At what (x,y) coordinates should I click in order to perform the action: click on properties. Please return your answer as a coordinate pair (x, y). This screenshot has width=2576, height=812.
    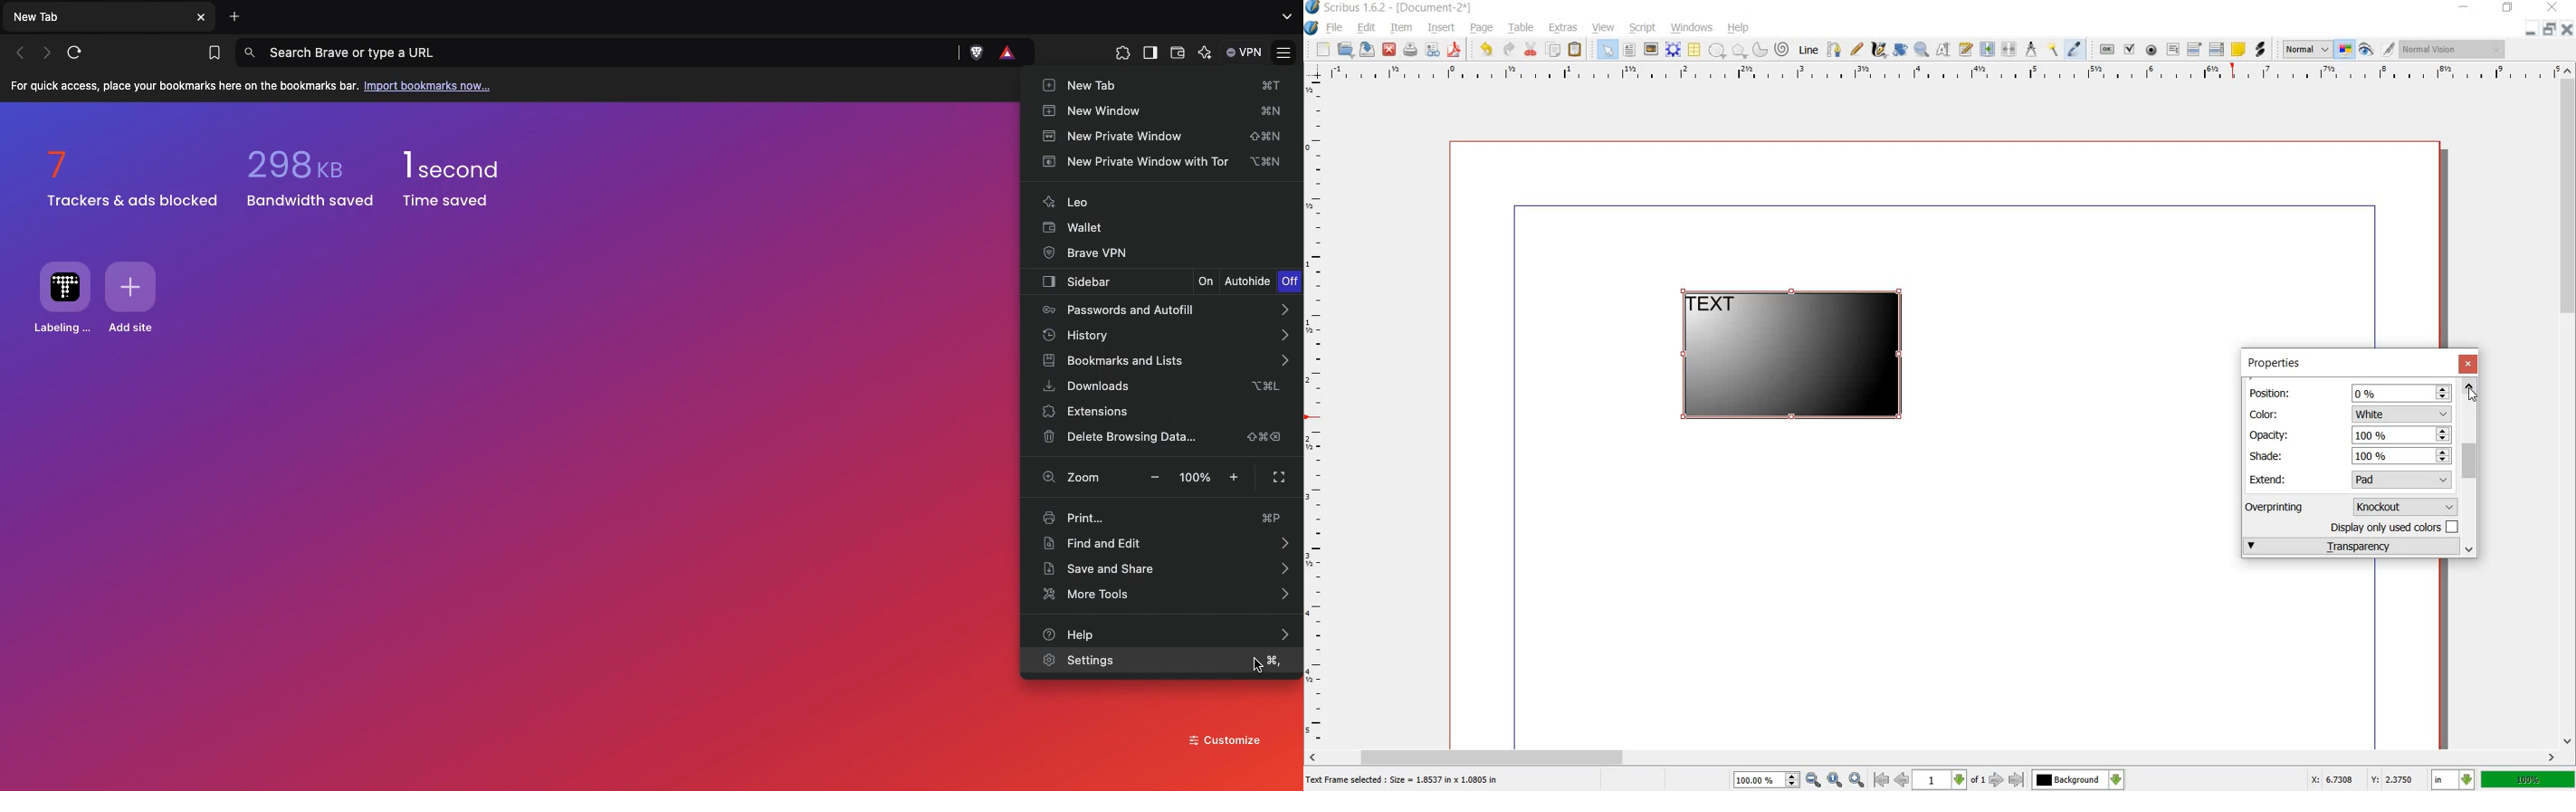
    Looking at the image, I should click on (2273, 364).